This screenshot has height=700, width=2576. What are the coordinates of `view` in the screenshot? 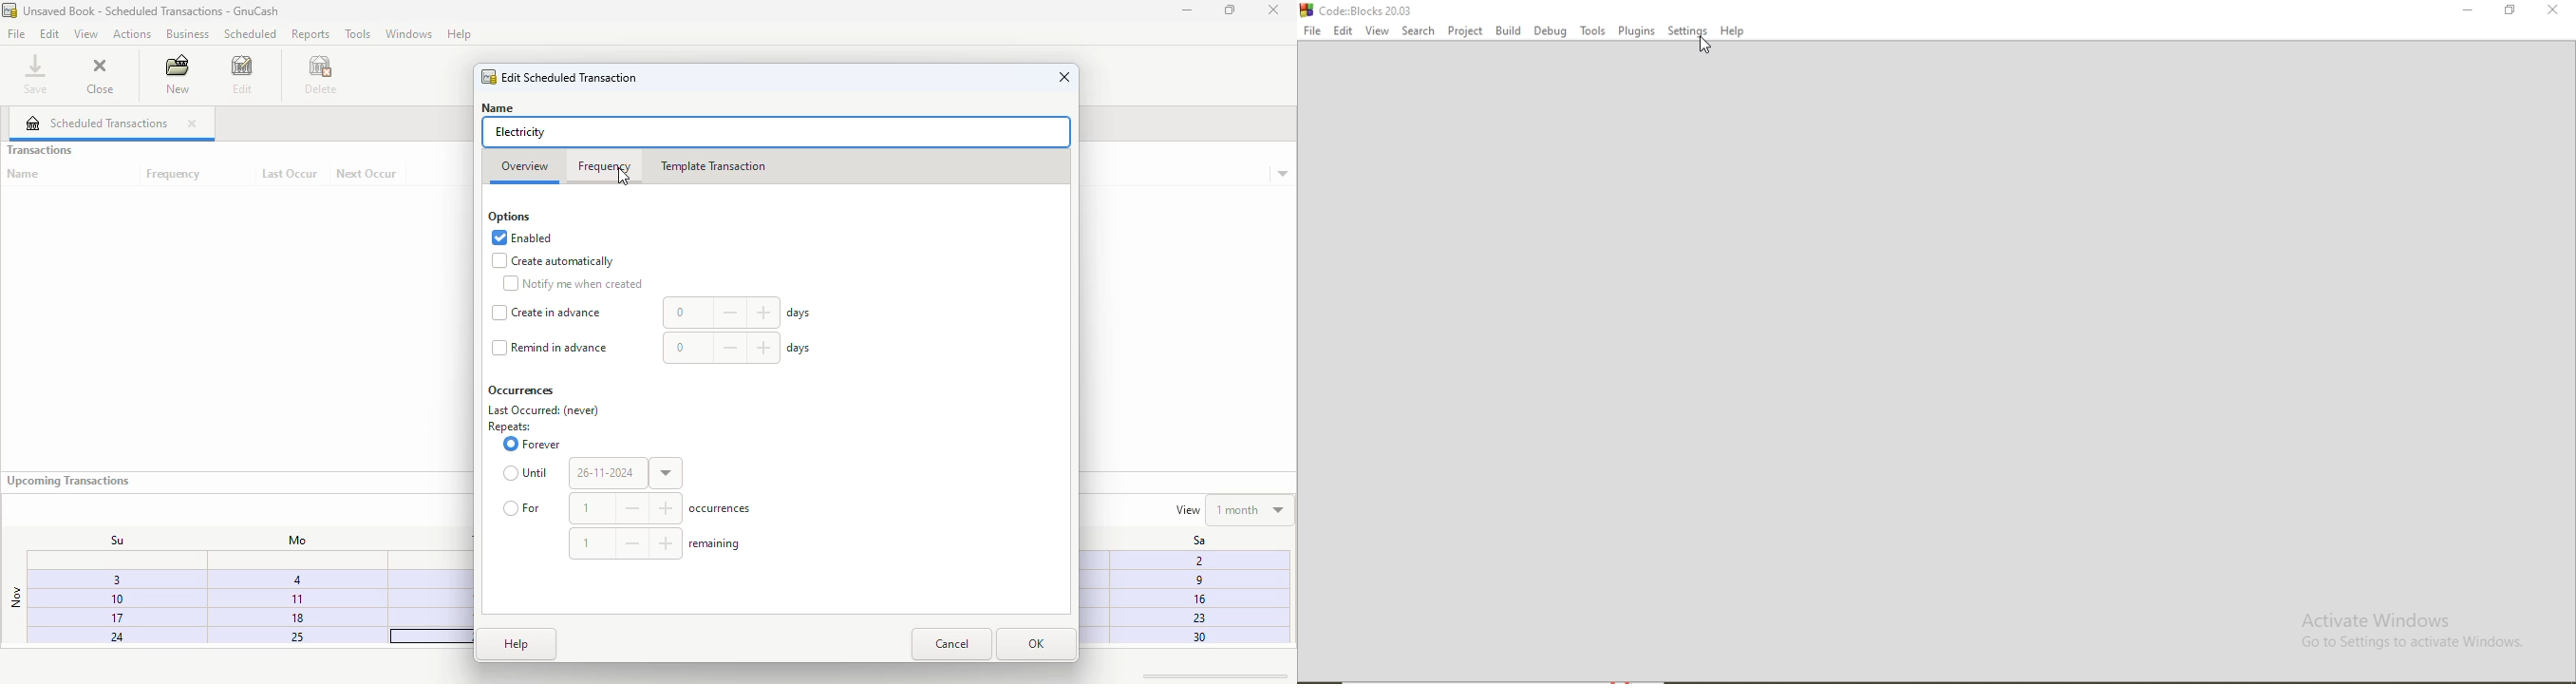 It's located at (85, 35).